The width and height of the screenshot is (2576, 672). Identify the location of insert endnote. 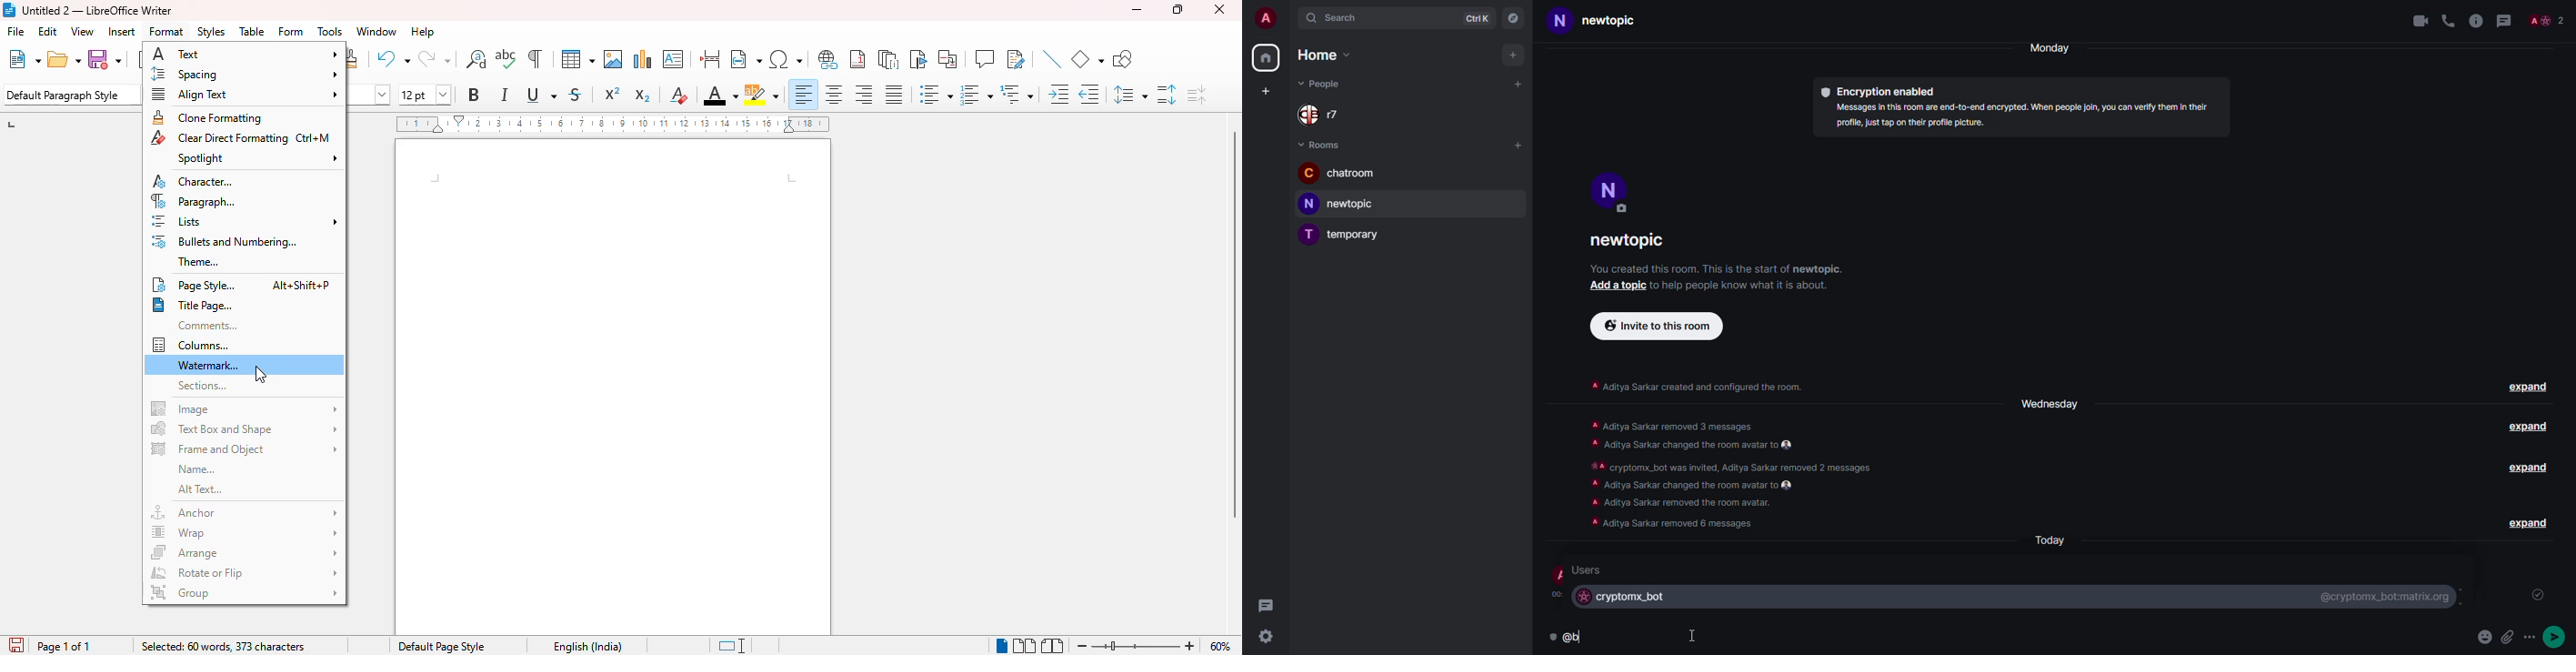
(888, 59).